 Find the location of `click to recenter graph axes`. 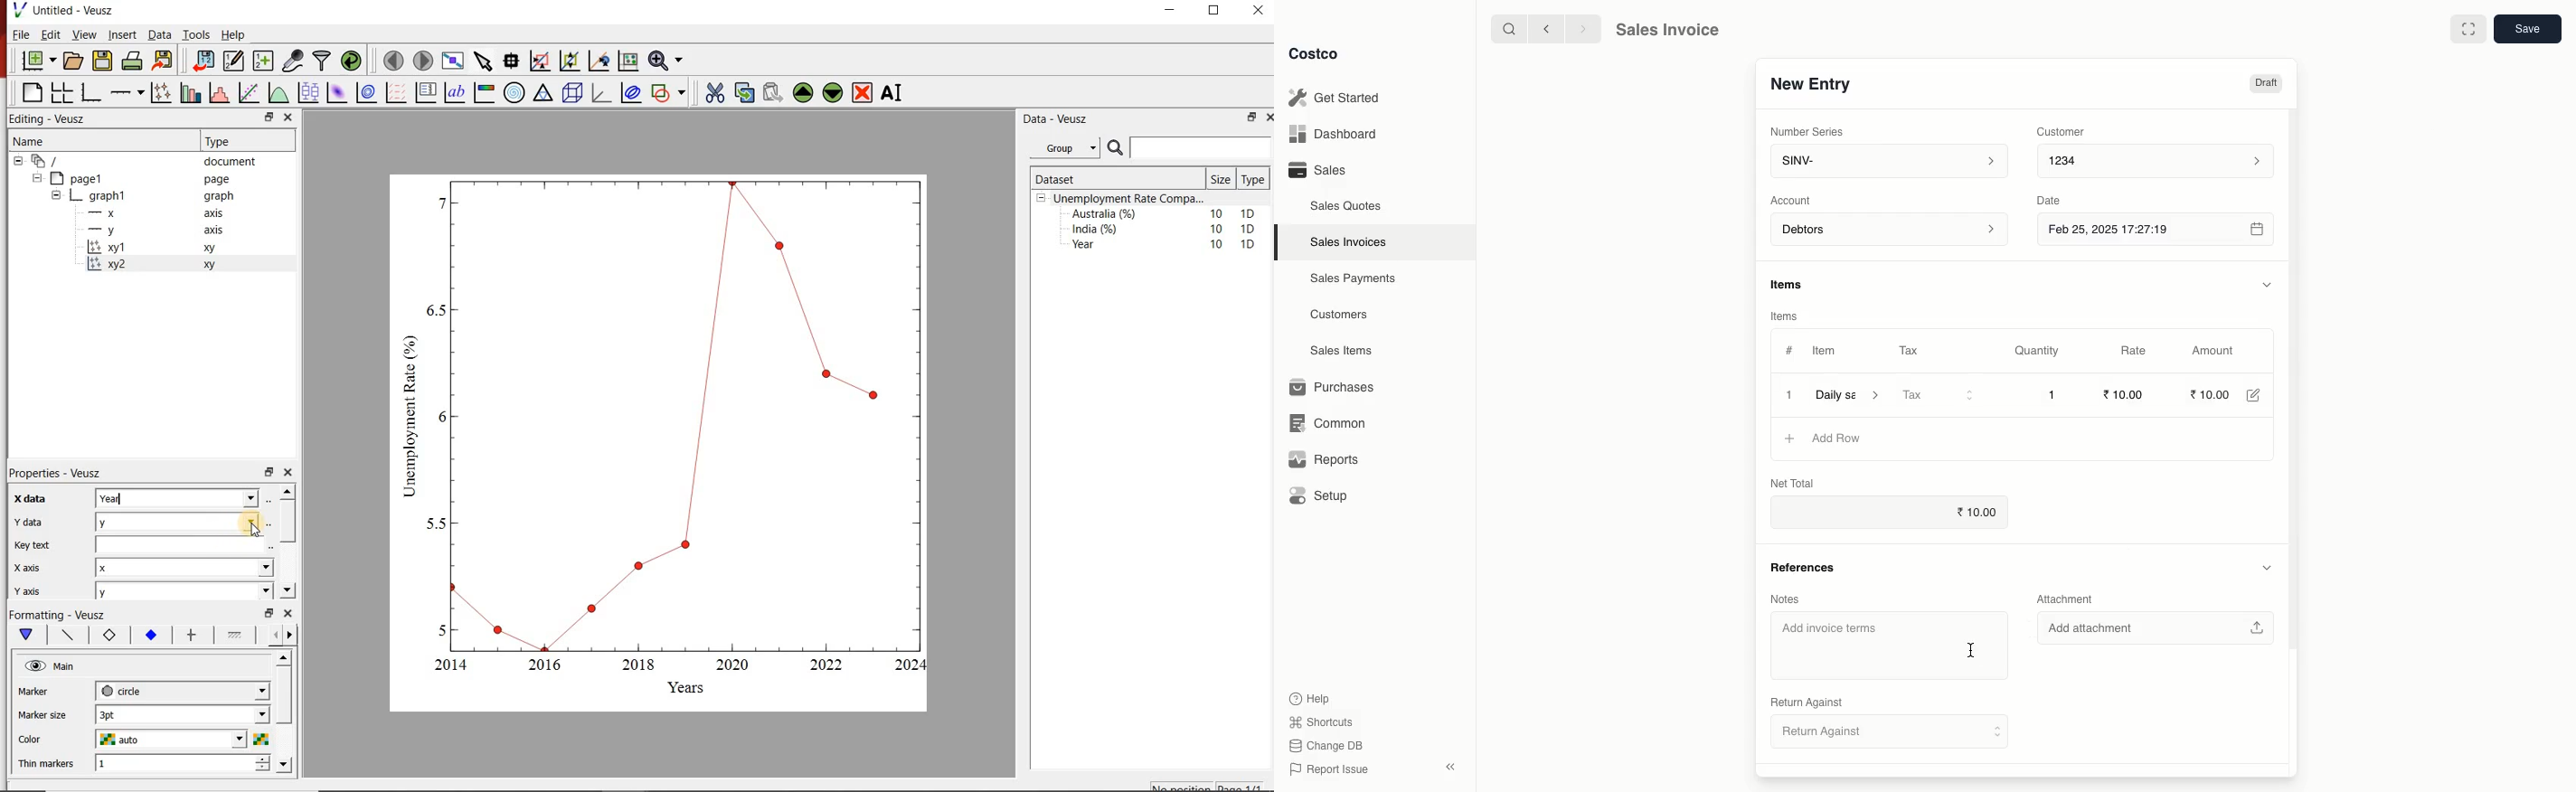

click to recenter graph axes is located at coordinates (600, 60).